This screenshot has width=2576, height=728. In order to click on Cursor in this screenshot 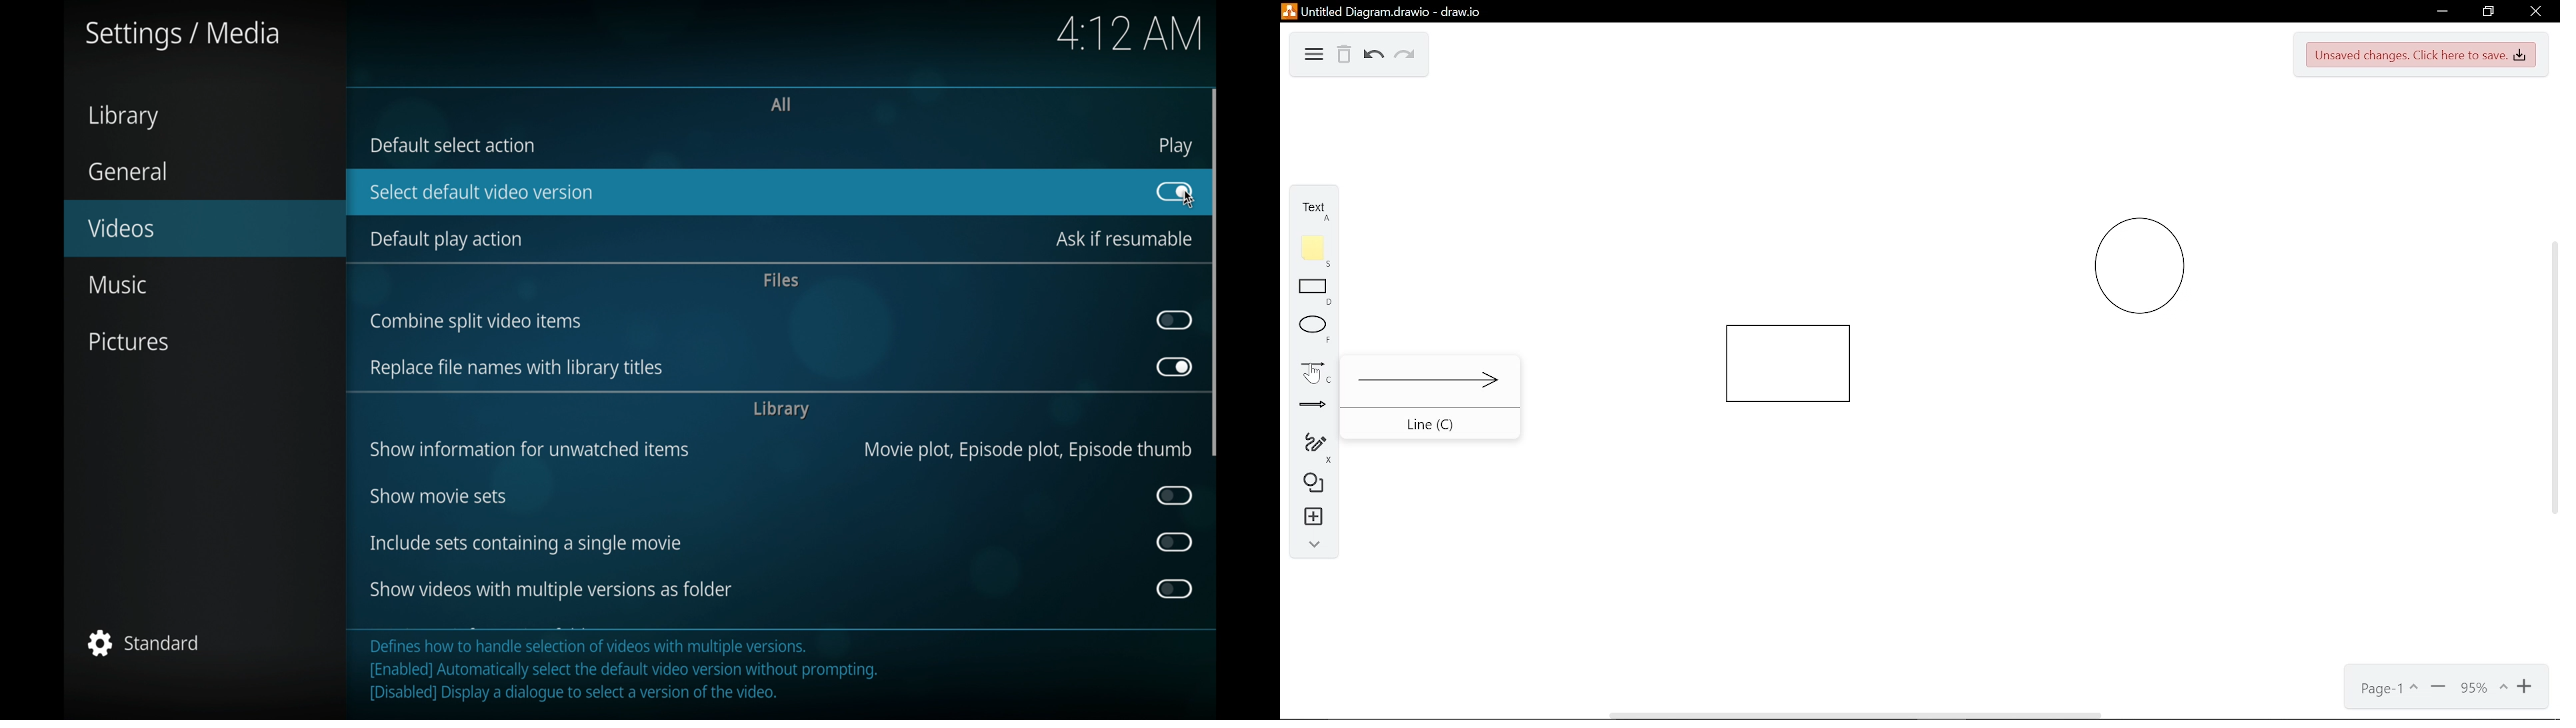, I will do `click(1308, 376)`.